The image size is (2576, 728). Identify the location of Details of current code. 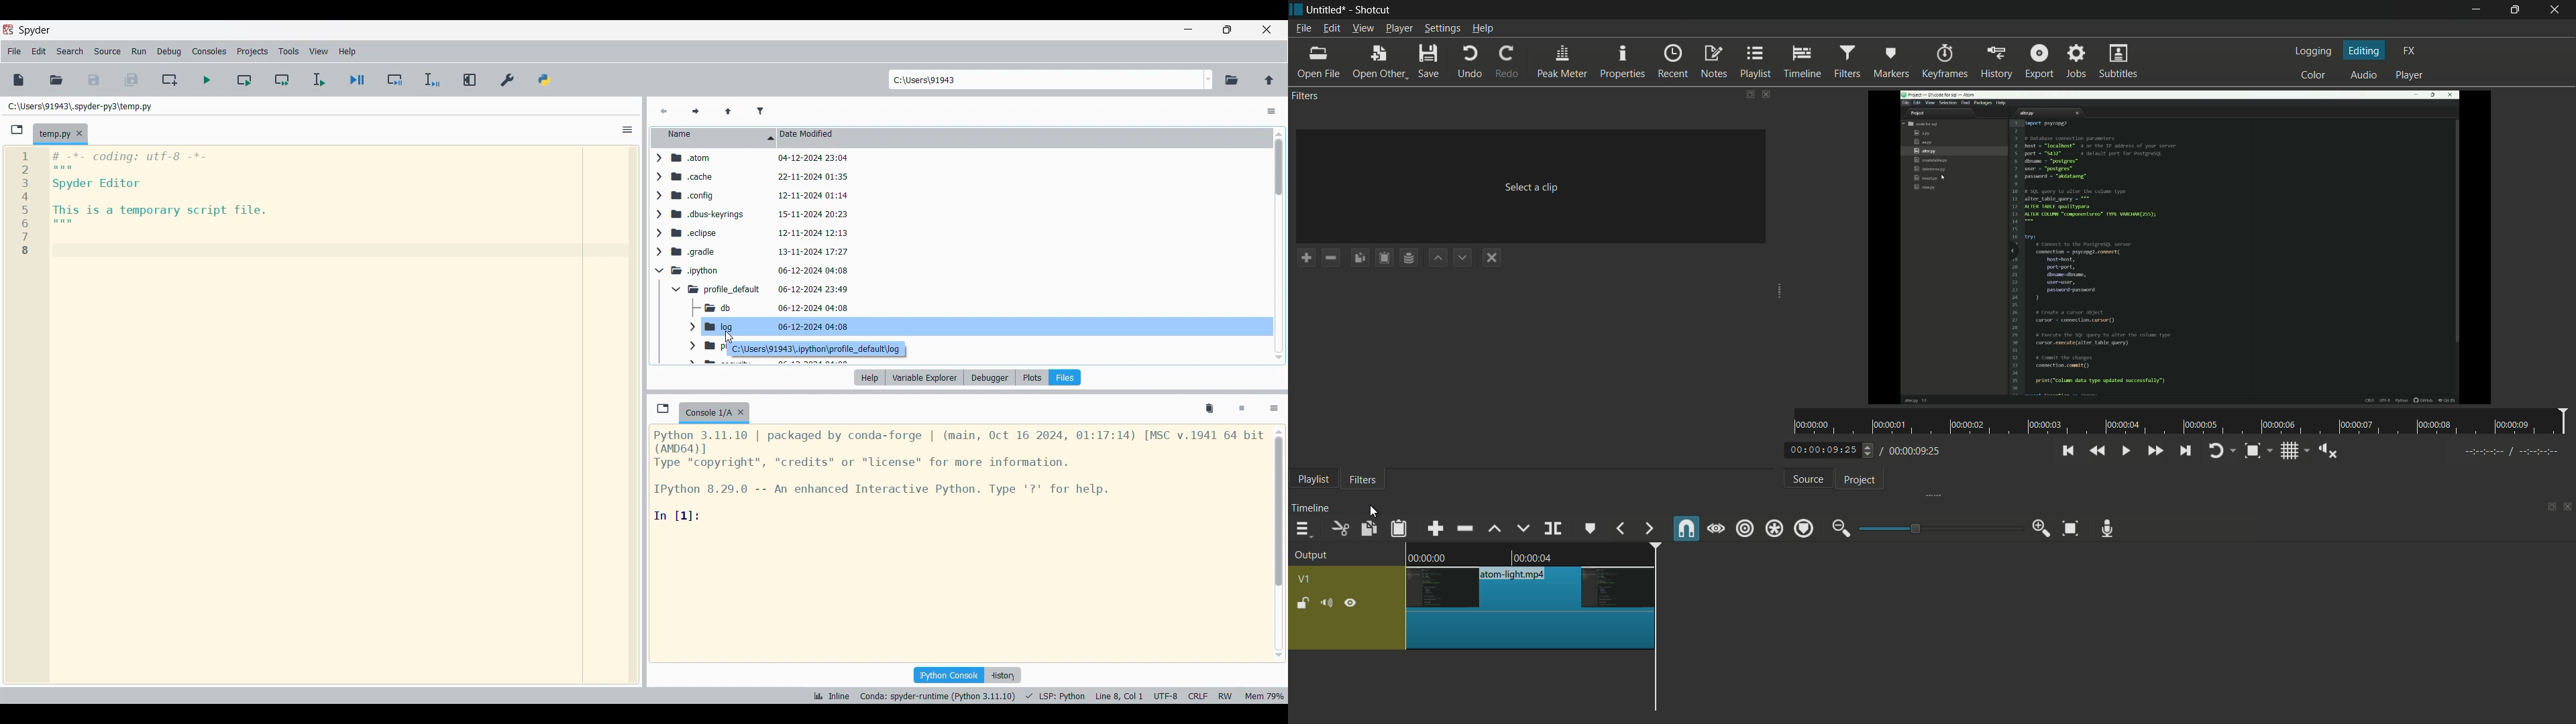
(1049, 696).